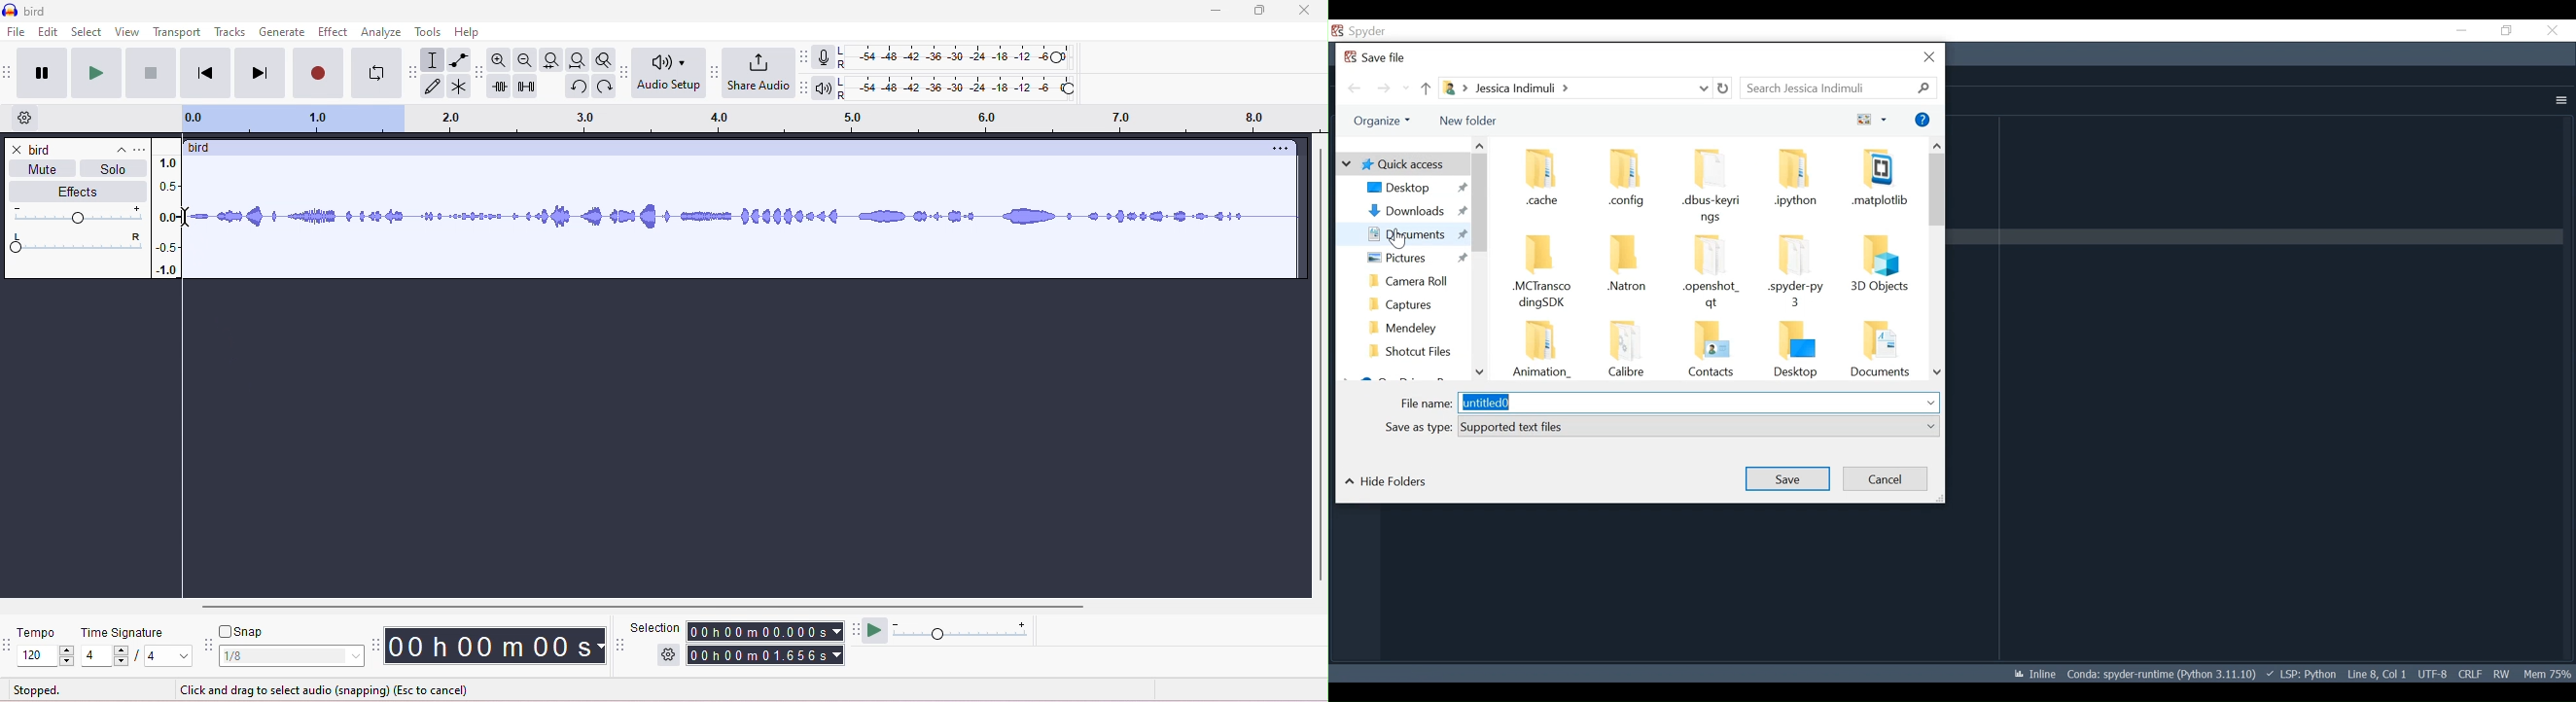 Image resolution: width=2576 pixels, height=728 pixels. Describe the element at coordinates (503, 87) in the screenshot. I see `trim outside selection` at that location.